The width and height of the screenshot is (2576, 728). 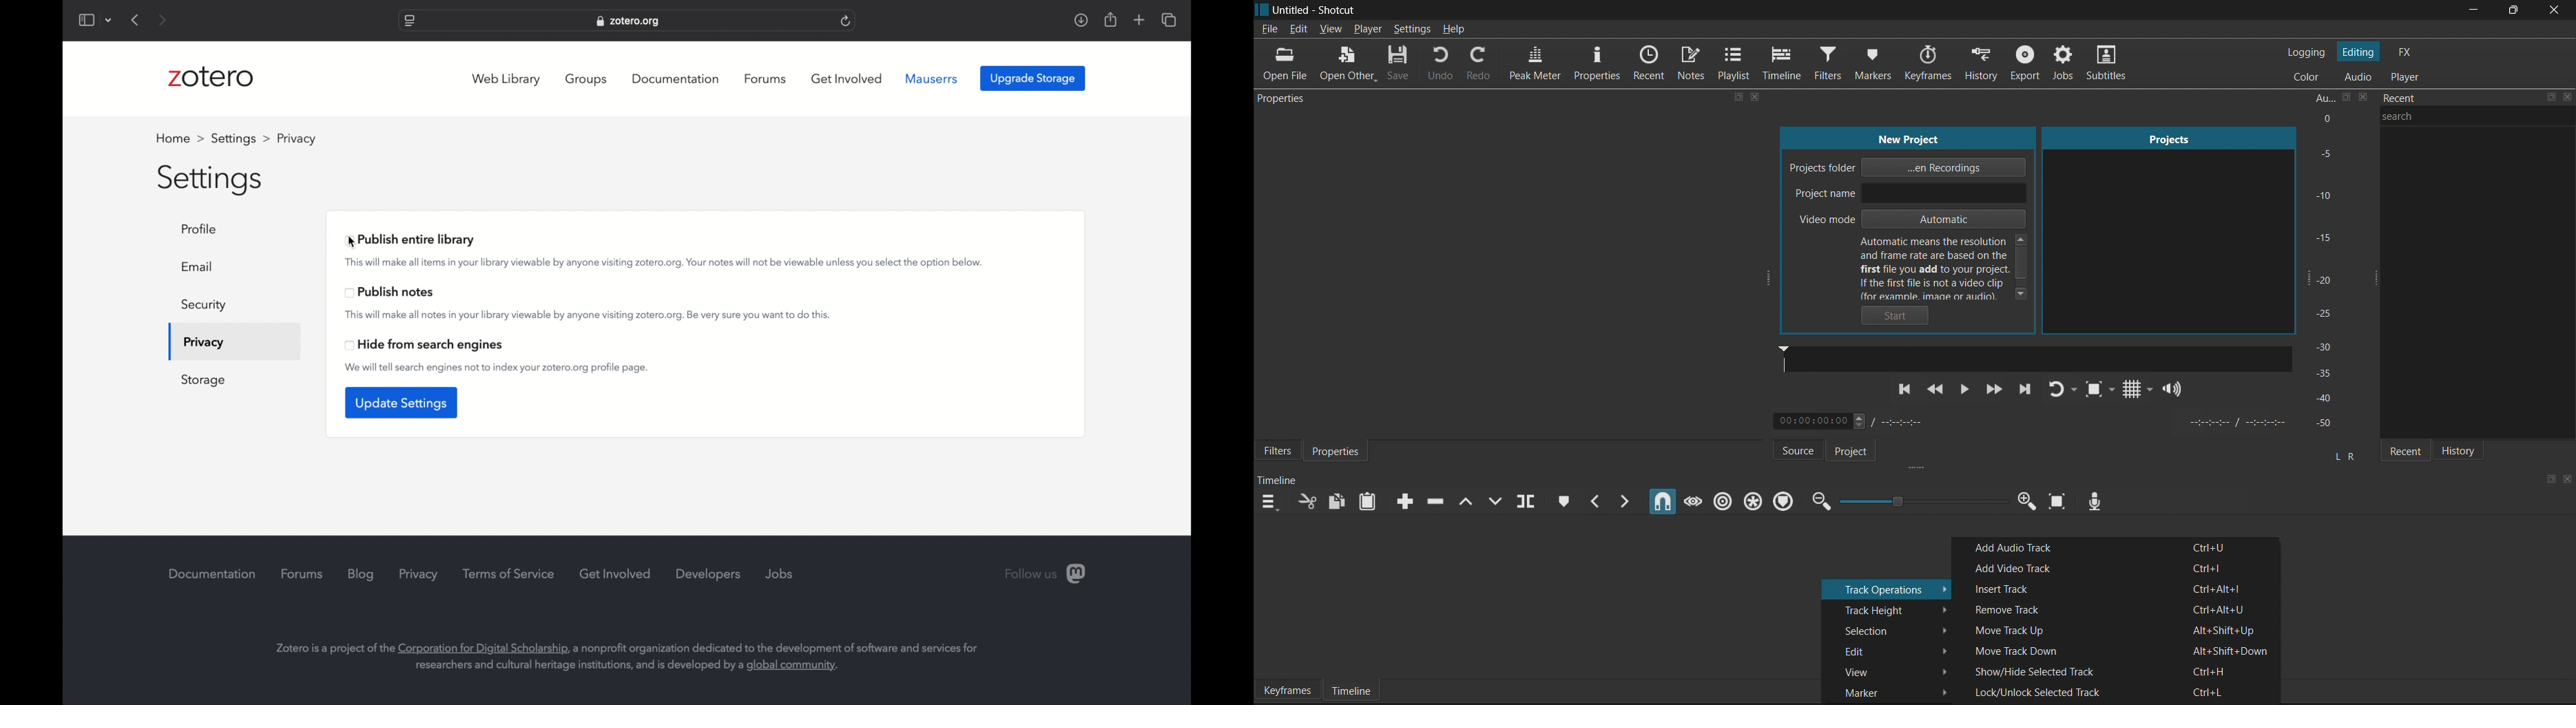 What do you see at coordinates (1533, 65) in the screenshot?
I see `Peak Meter` at bounding box center [1533, 65].